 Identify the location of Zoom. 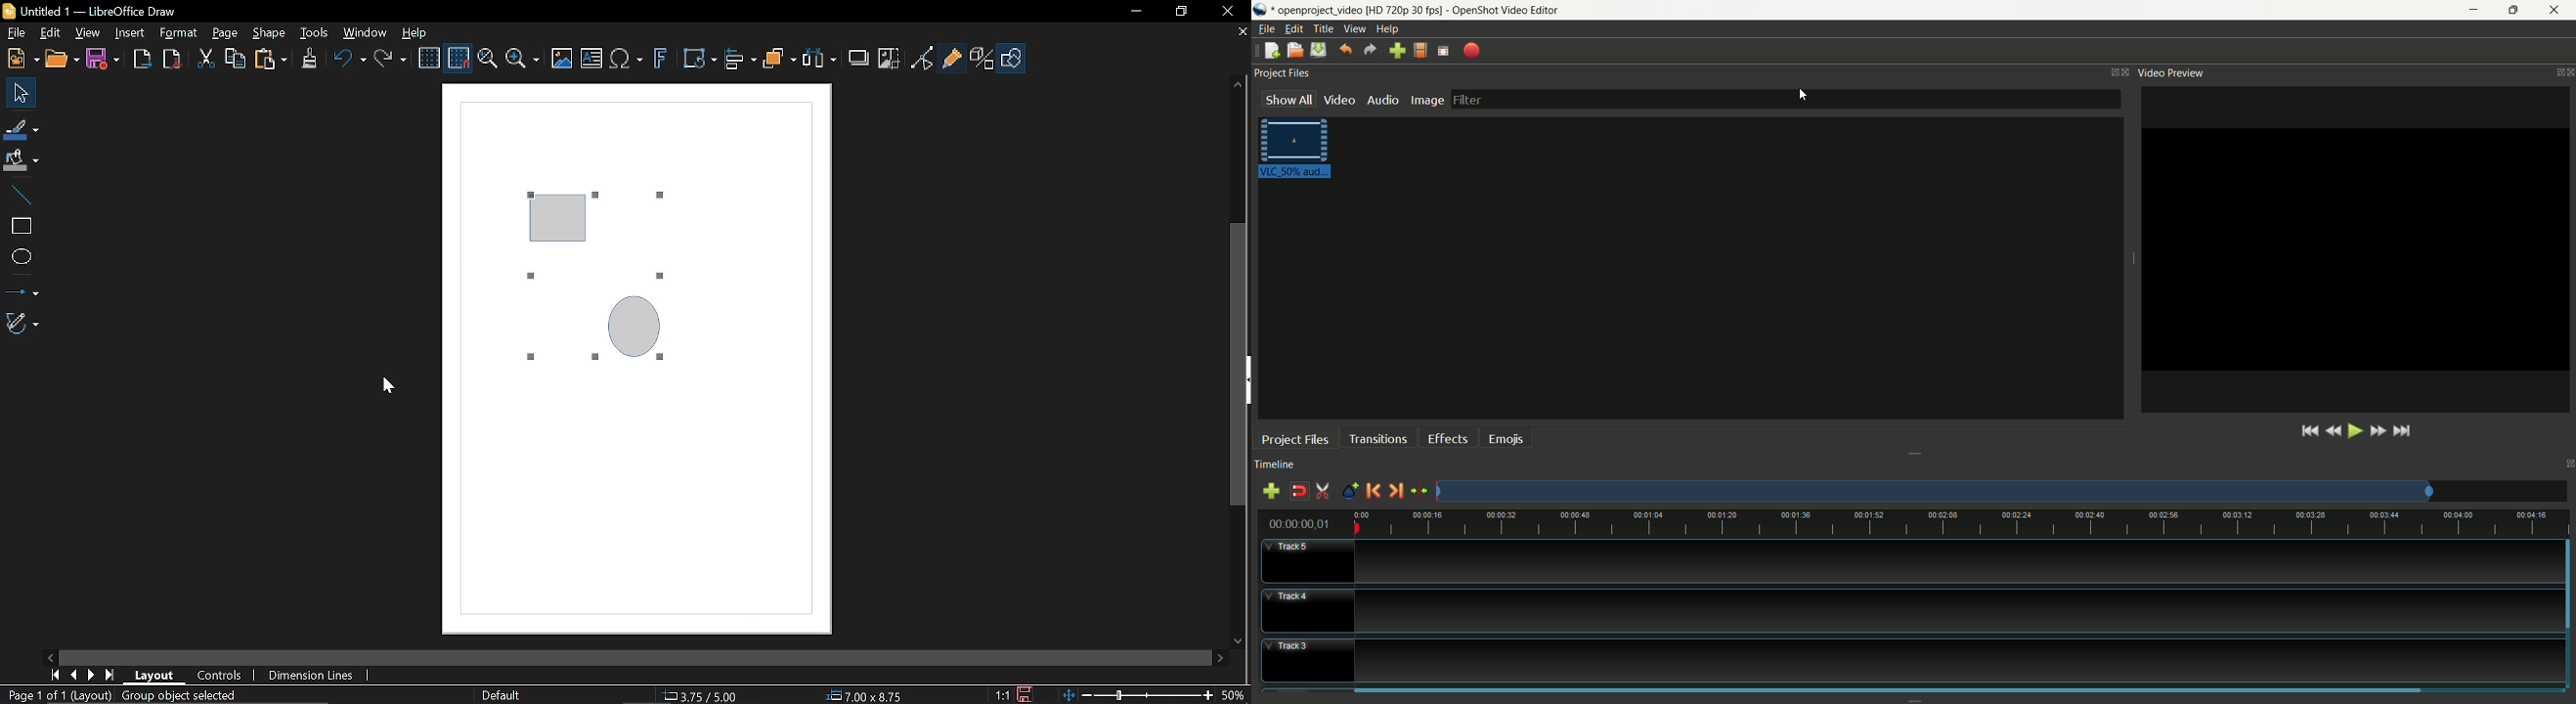
(525, 61).